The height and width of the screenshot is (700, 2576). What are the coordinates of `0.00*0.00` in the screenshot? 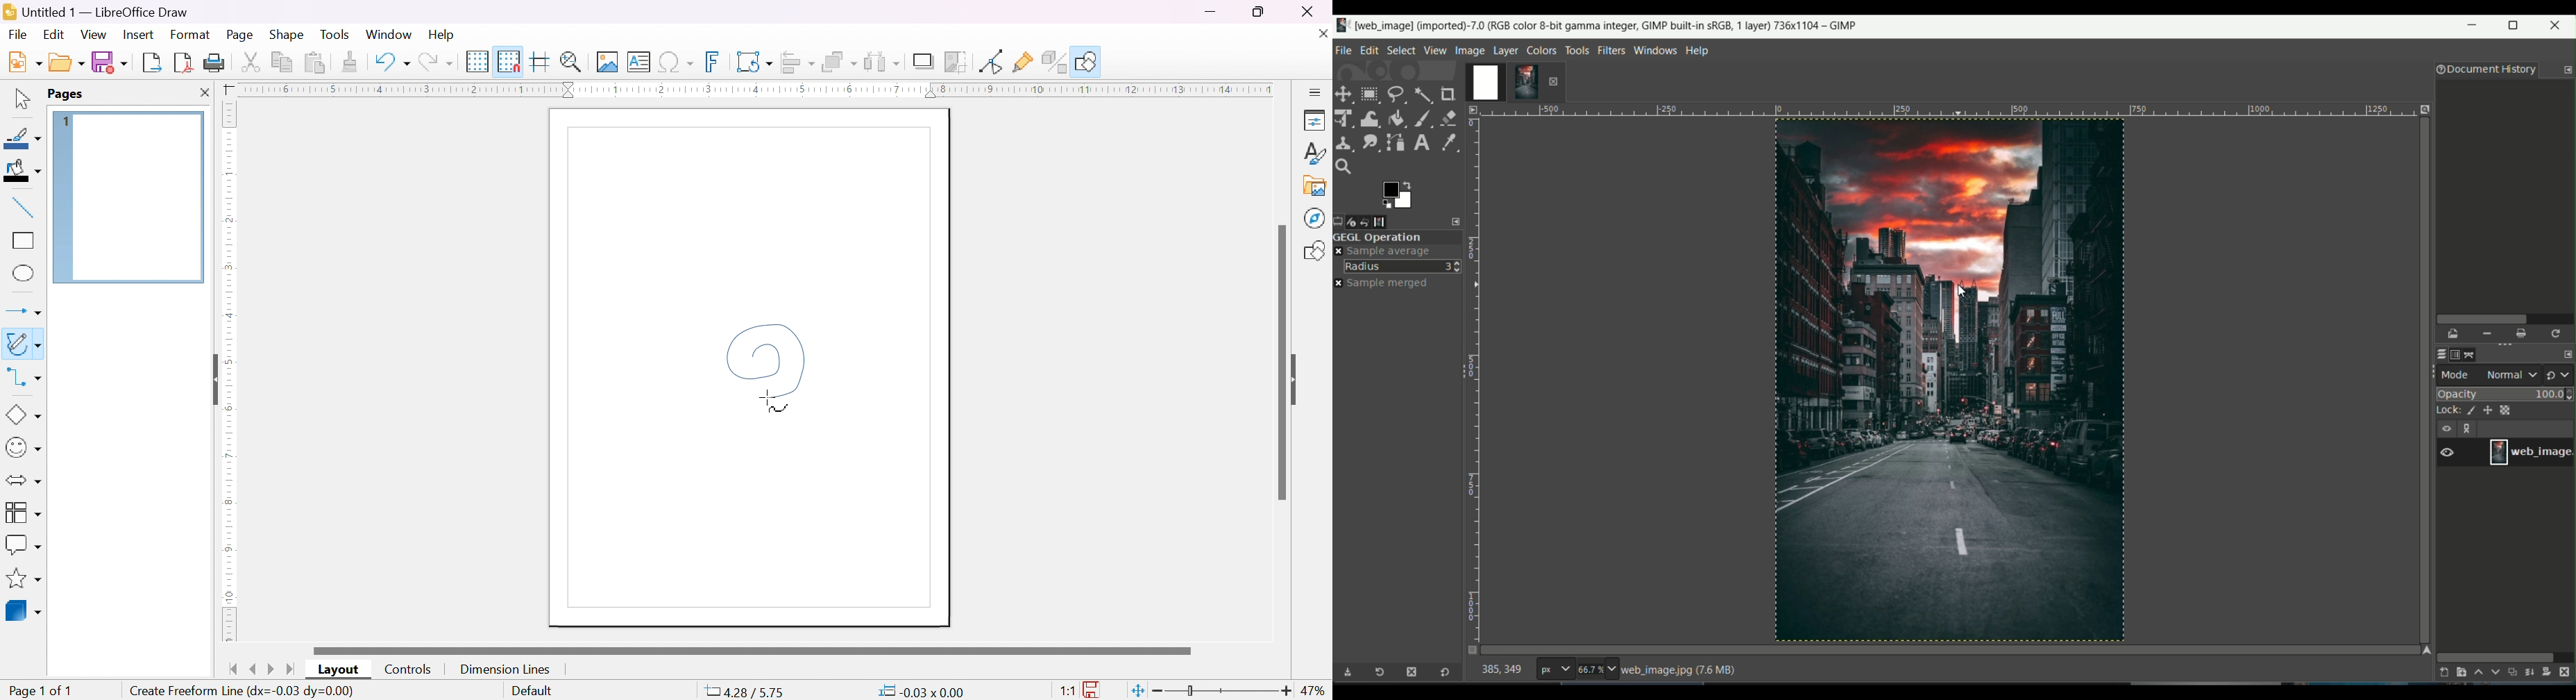 It's located at (920, 690).